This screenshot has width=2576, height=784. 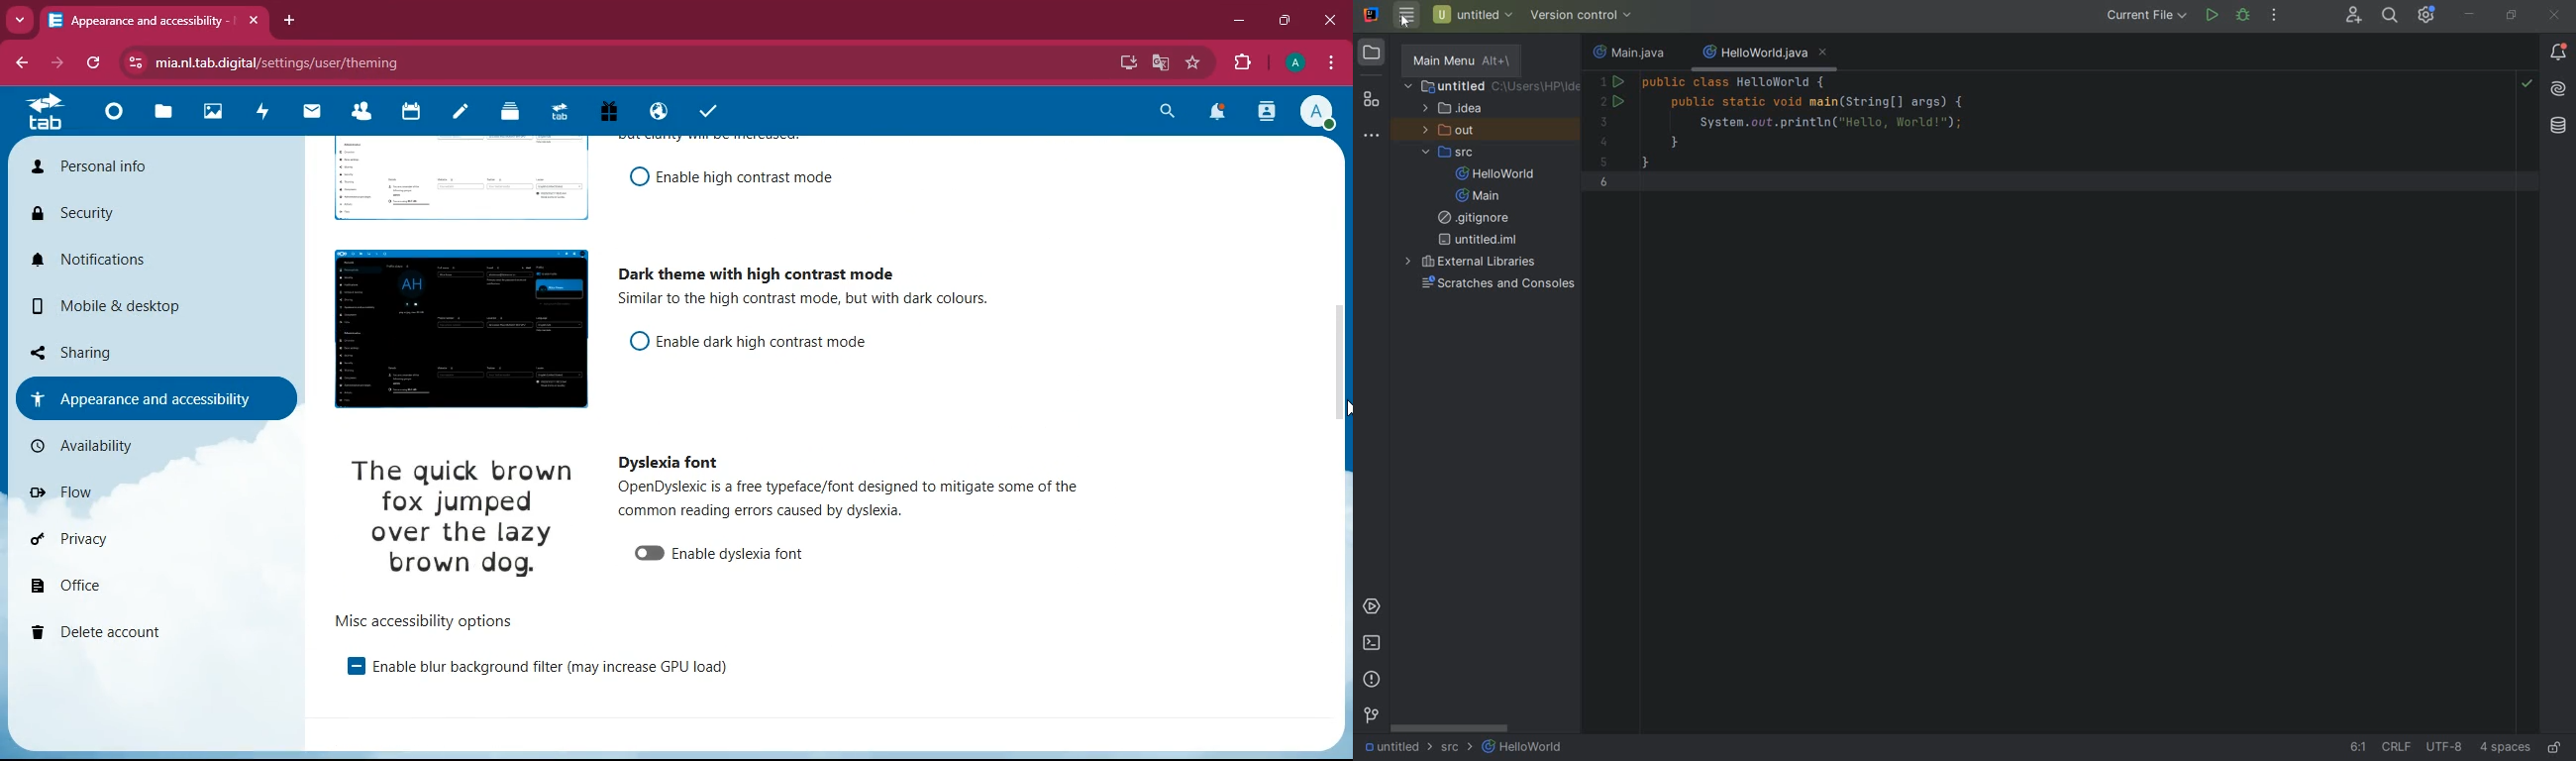 I want to click on forward, so click(x=53, y=64).